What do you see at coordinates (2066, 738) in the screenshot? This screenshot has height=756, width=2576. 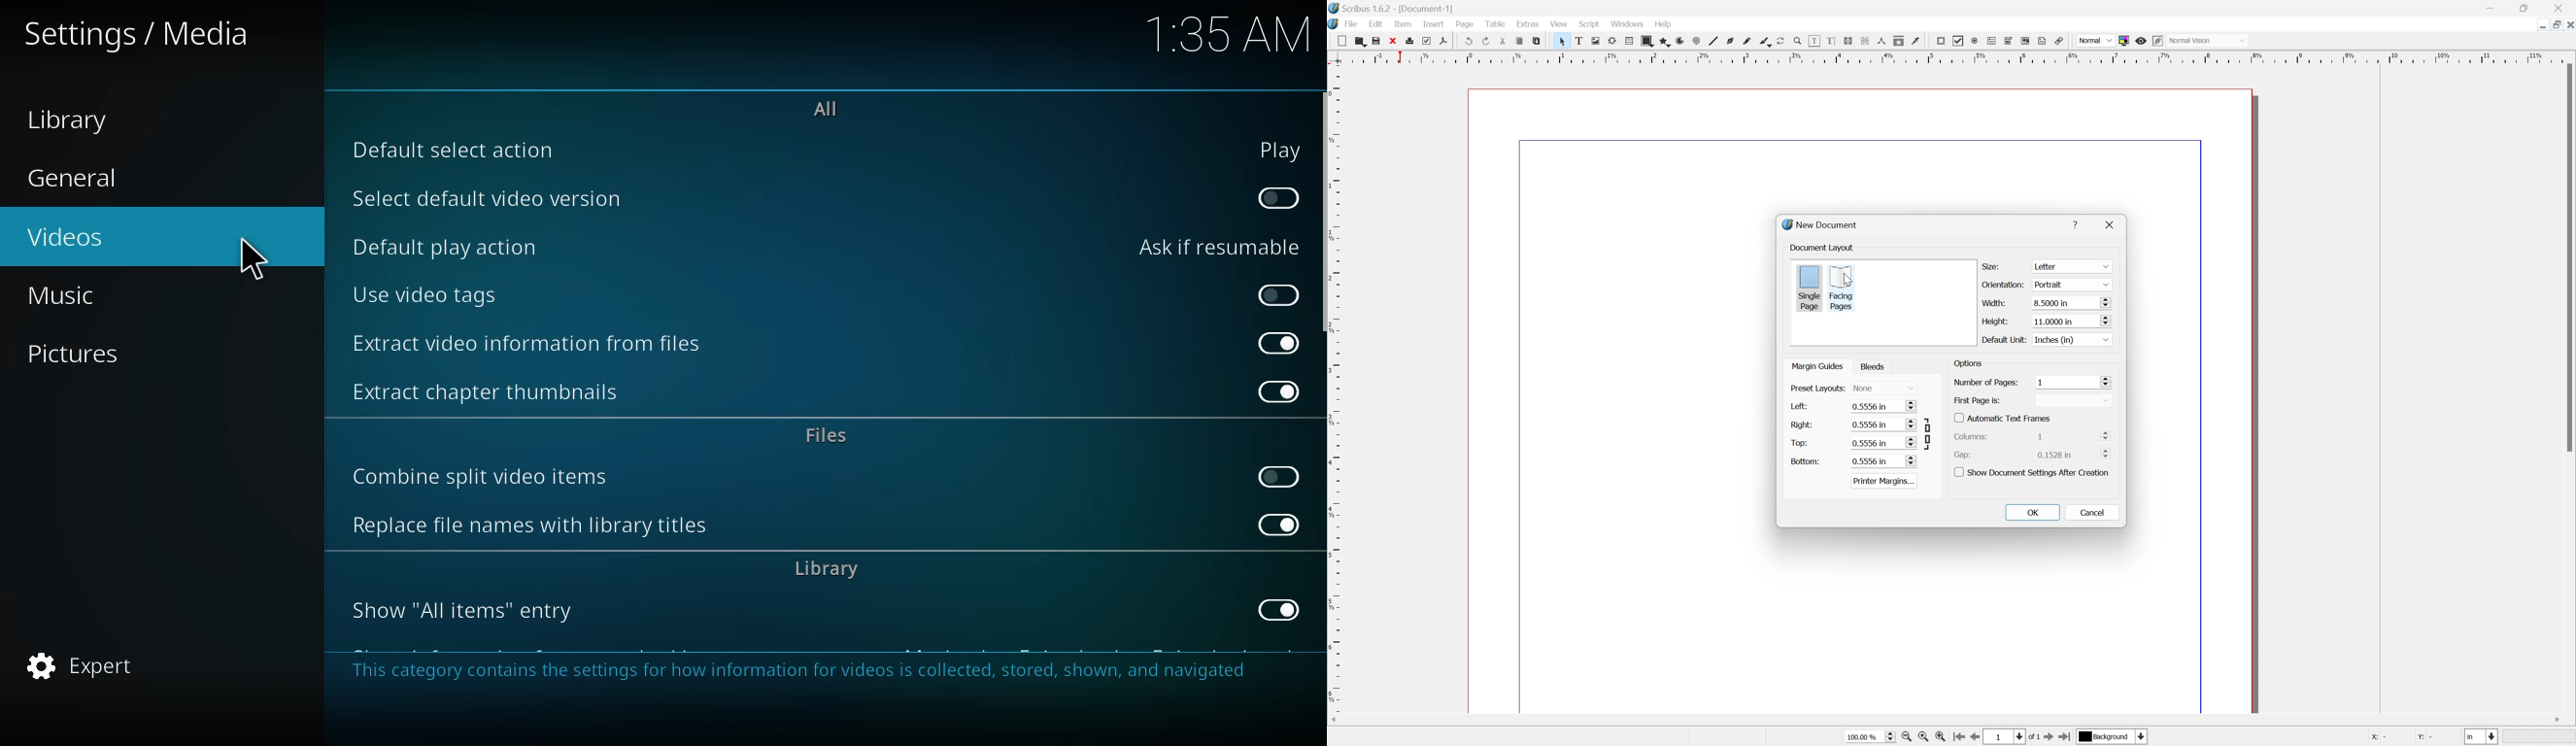 I see `go to last page` at bounding box center [2066, 738].